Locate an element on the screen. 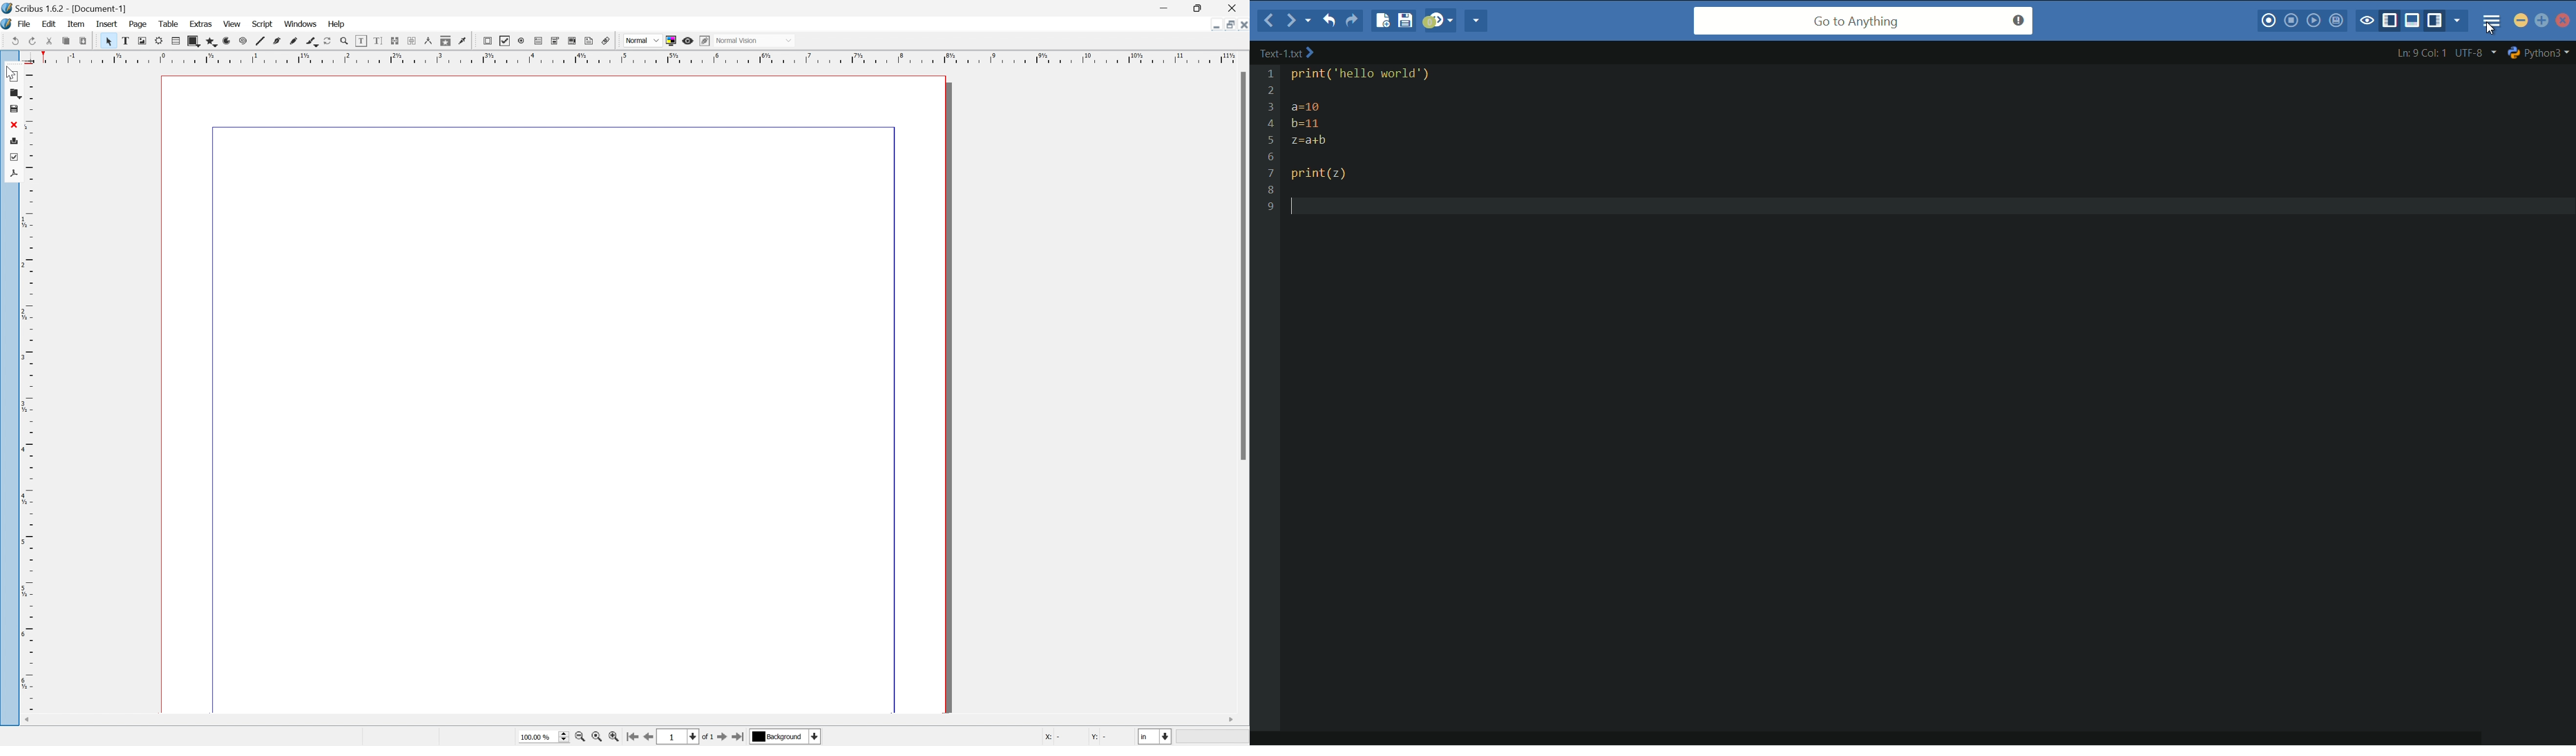  minimize is located at coordinates (1164, 7).